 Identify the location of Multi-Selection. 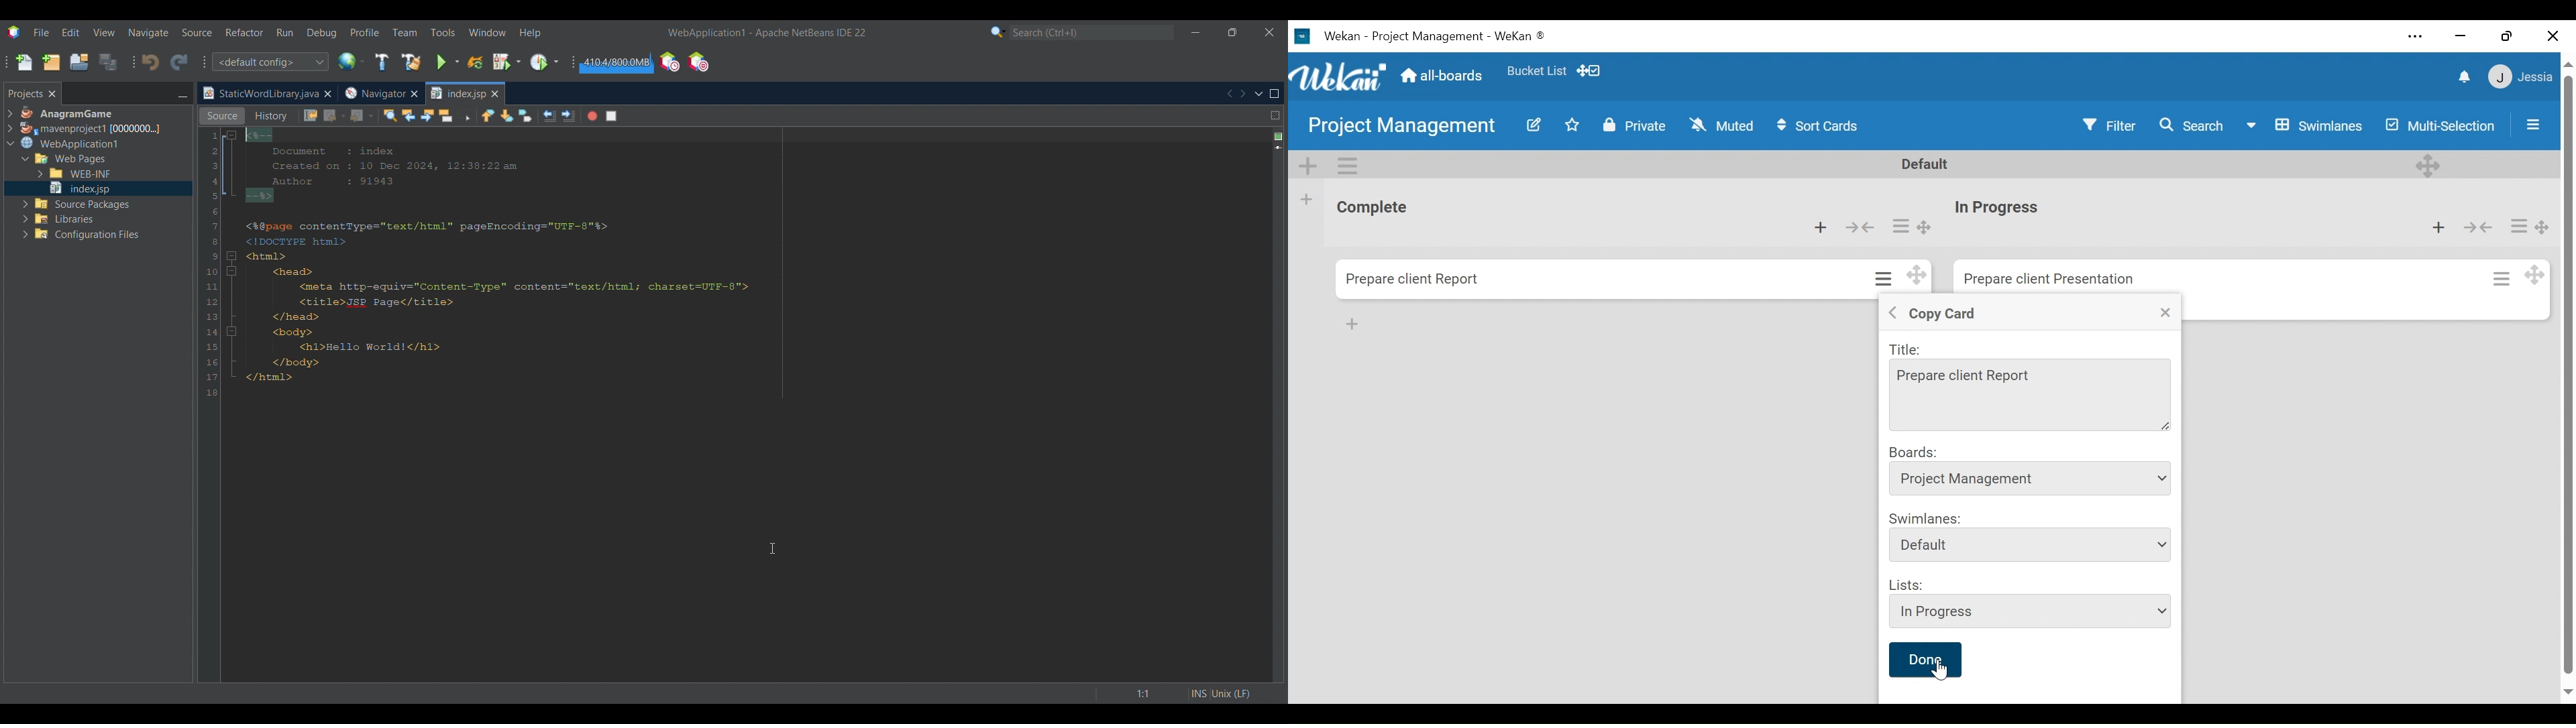
(2444, 125).